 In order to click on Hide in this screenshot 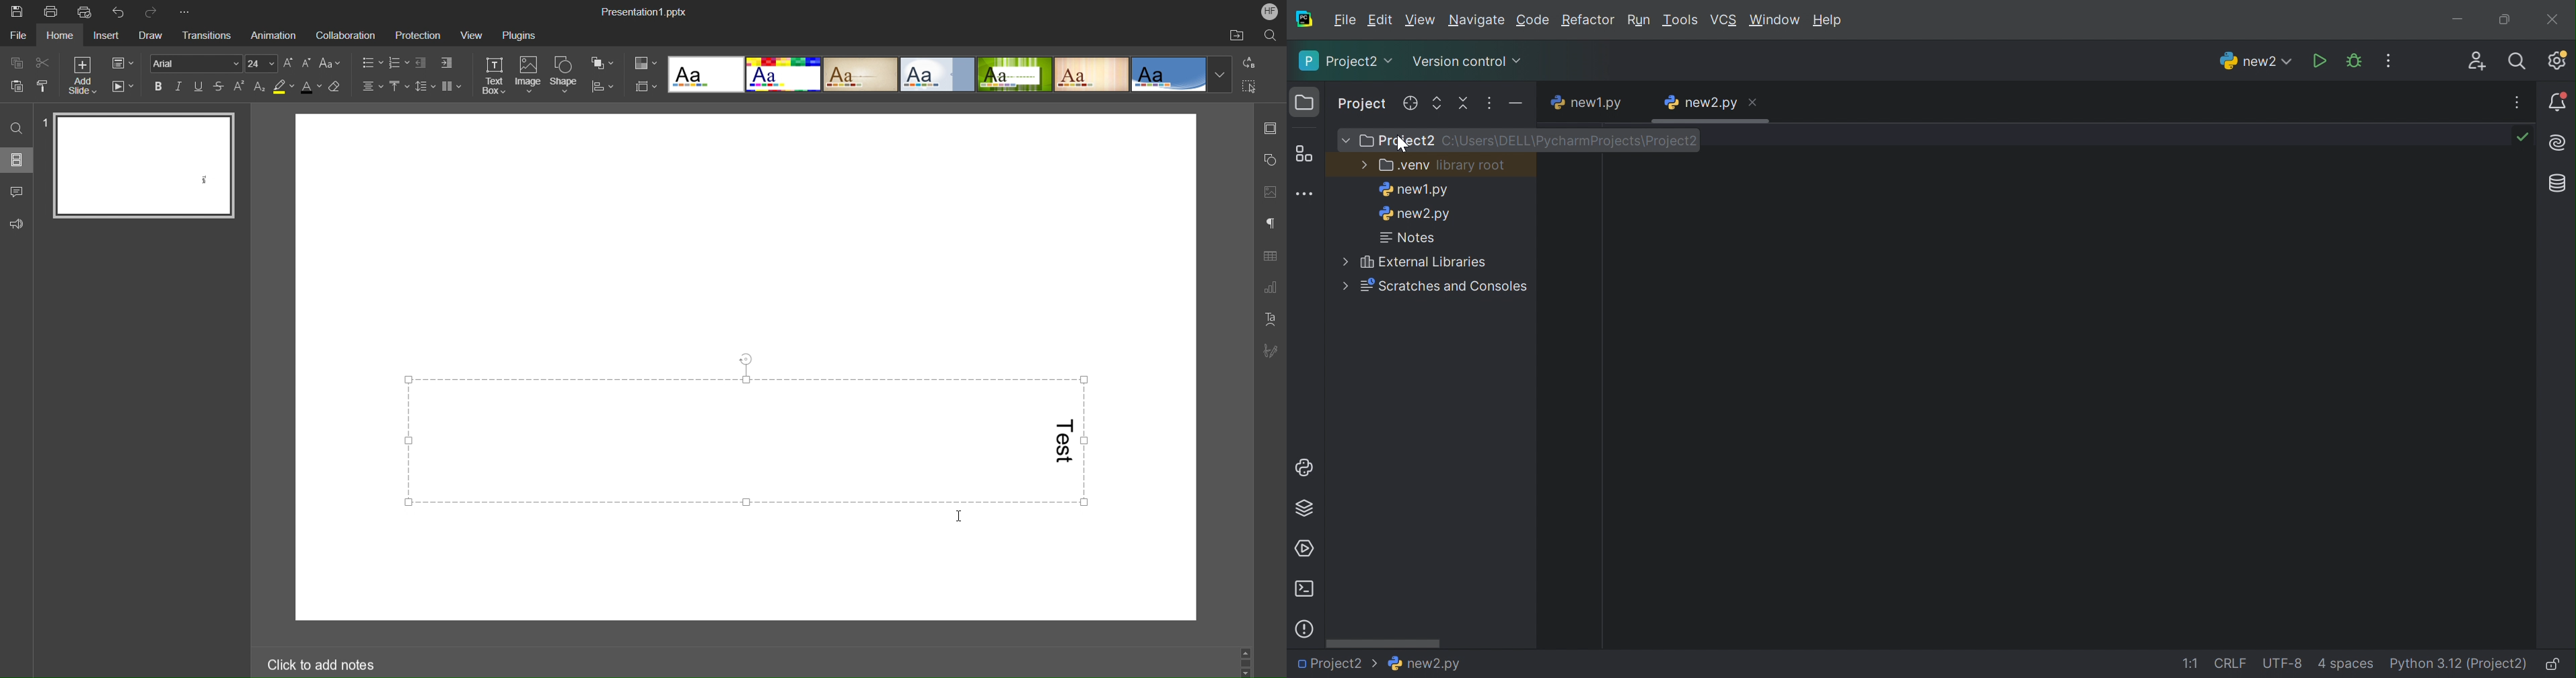, I will do `click(1516, 103)`.